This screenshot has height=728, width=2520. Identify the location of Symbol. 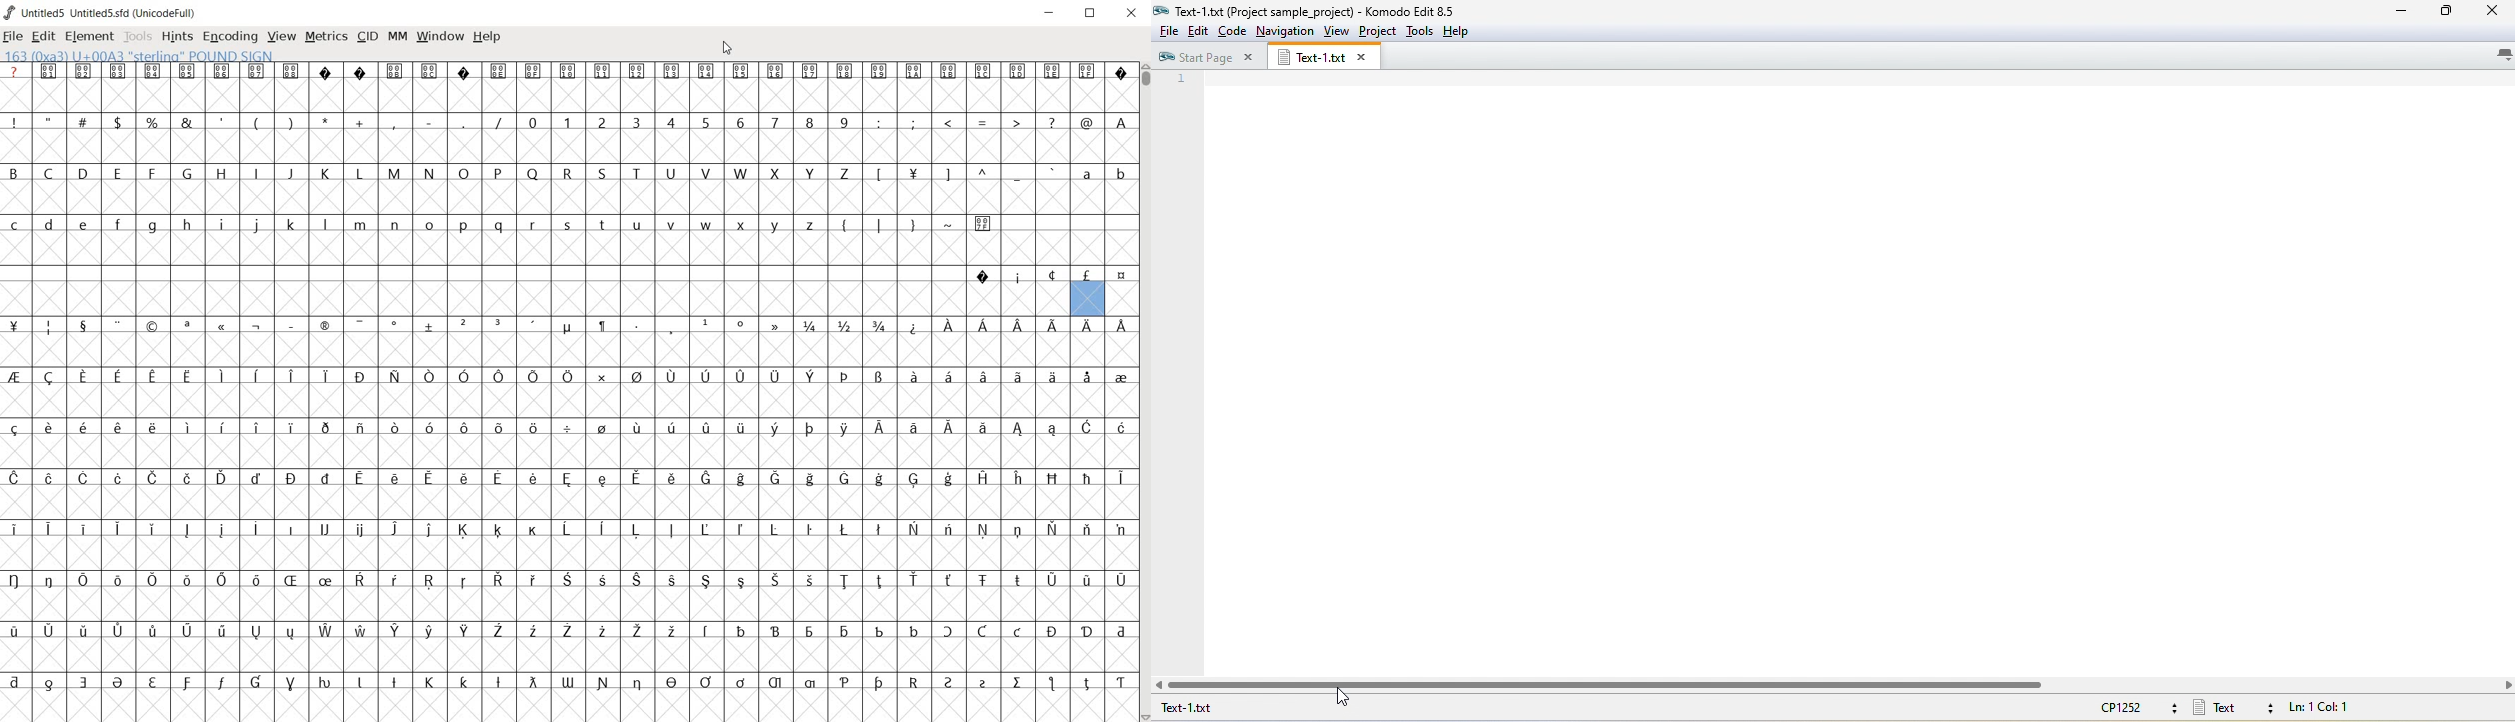
(706, 478).